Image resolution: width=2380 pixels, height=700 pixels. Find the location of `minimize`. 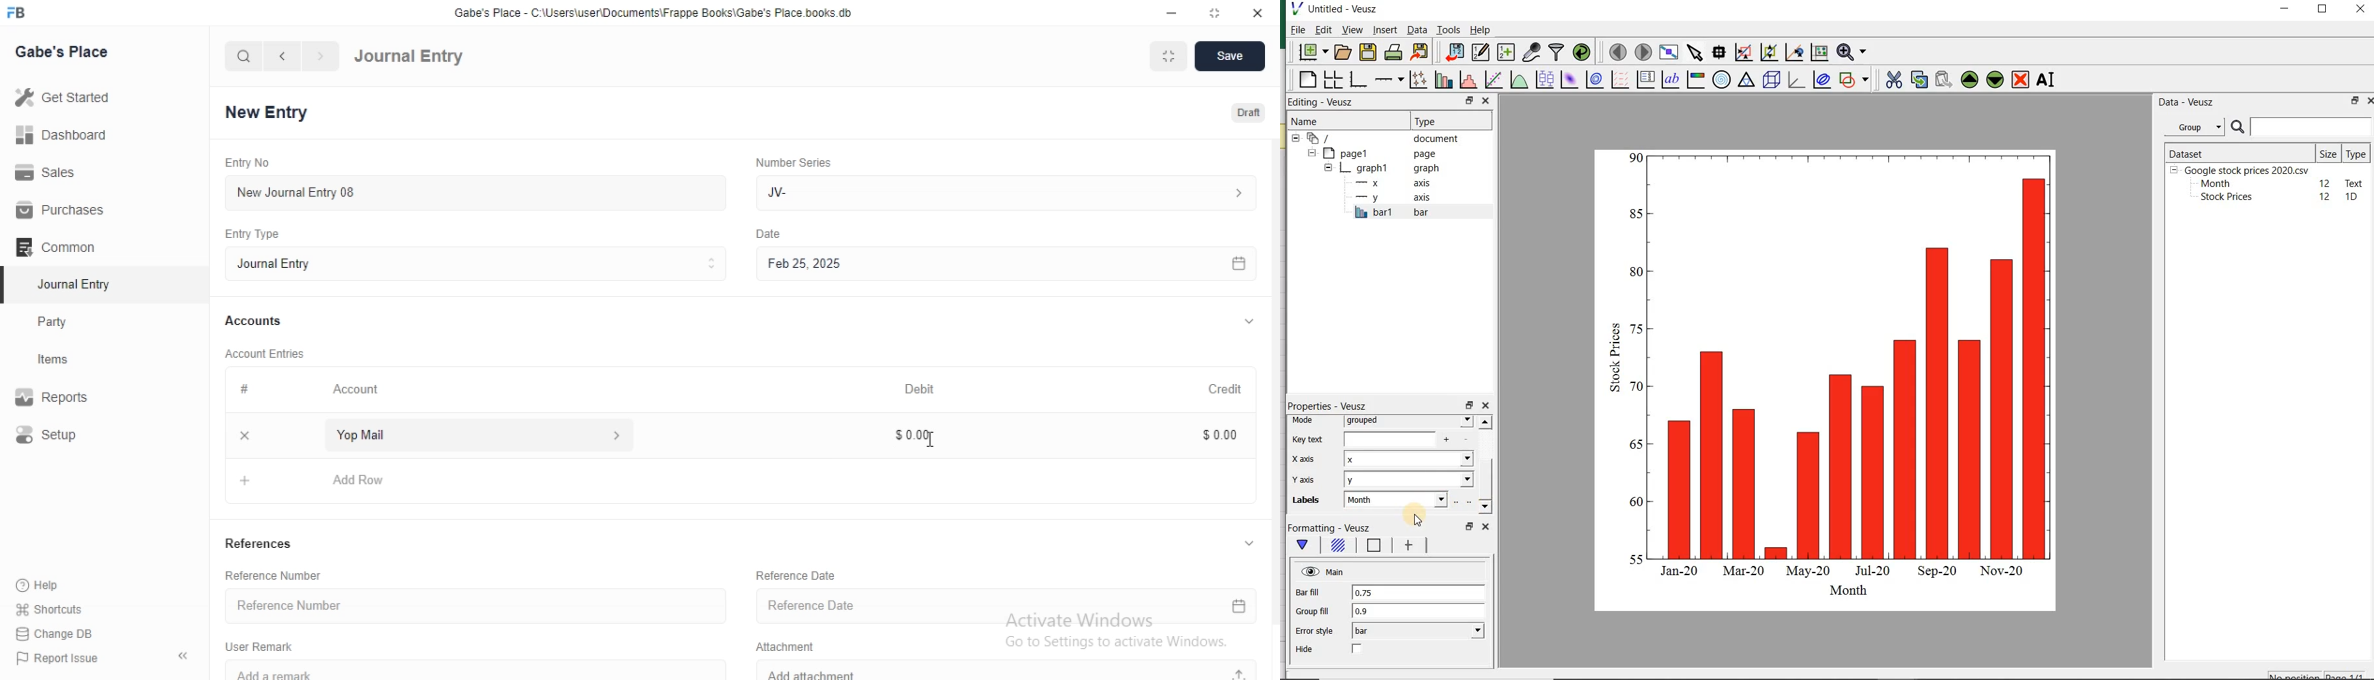

minimize is located at coordinates (1174, 11).